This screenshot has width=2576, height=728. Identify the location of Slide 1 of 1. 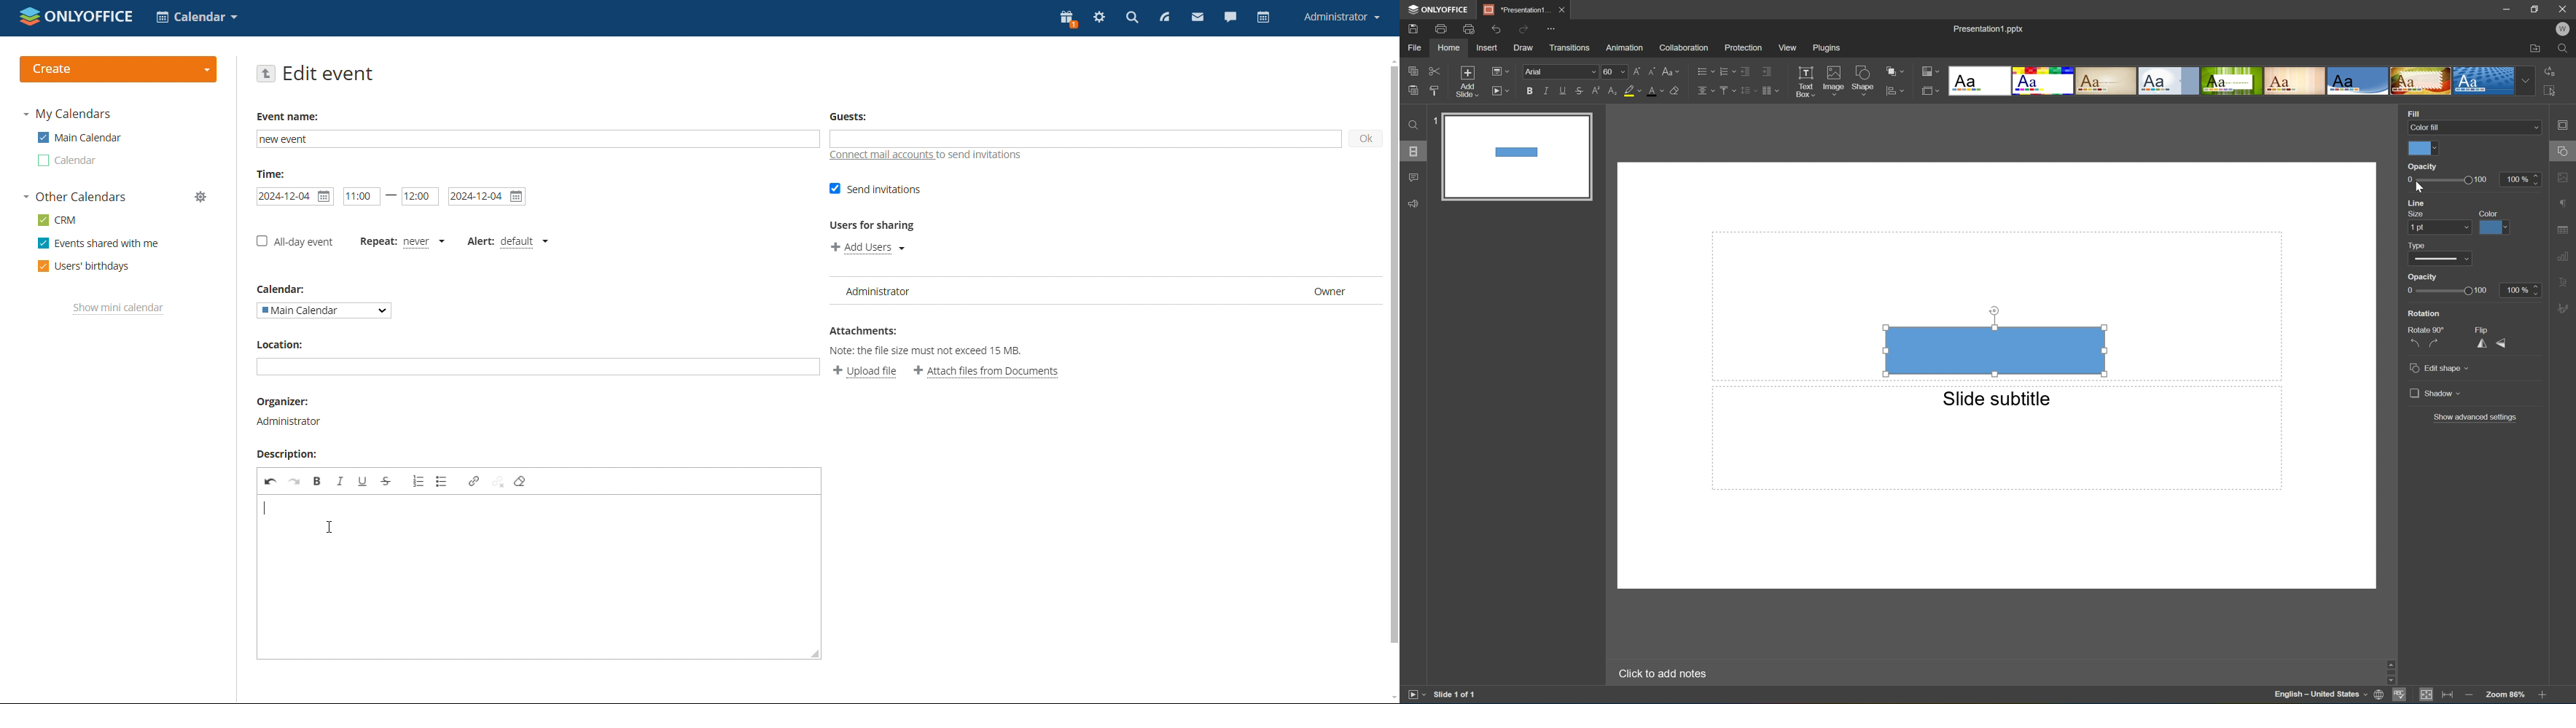
(1458, 695).